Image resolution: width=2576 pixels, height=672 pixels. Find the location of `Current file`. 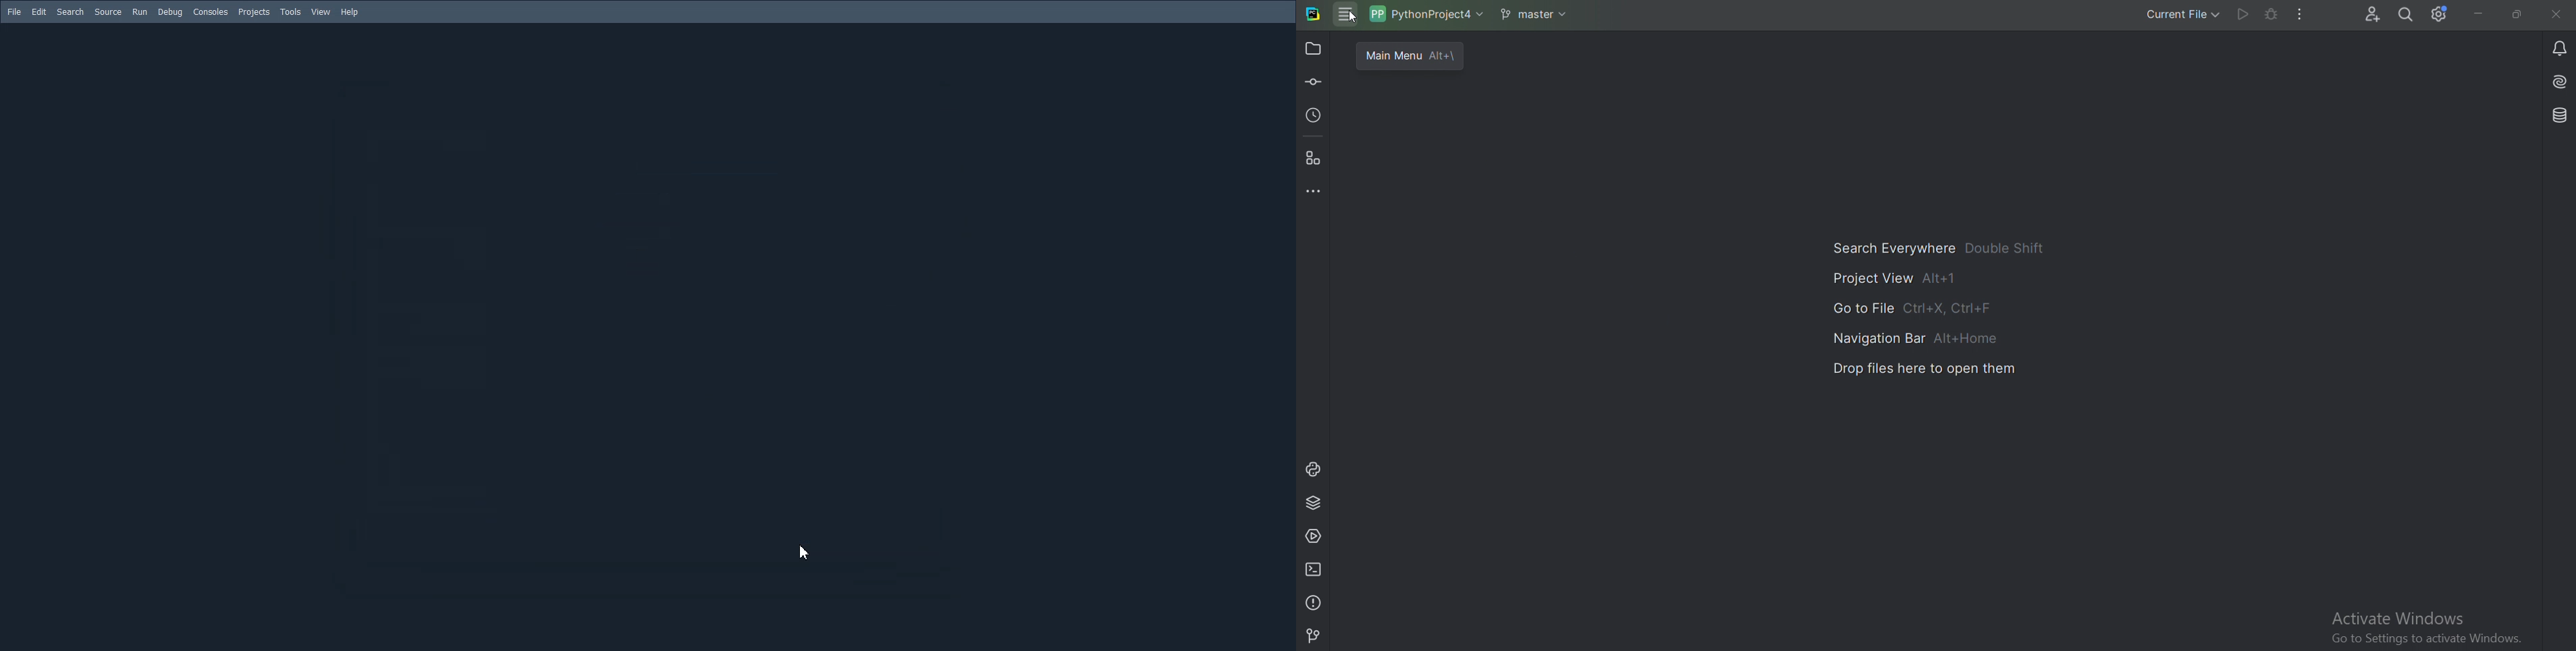

Current file is located at coordinates (2182, 16).